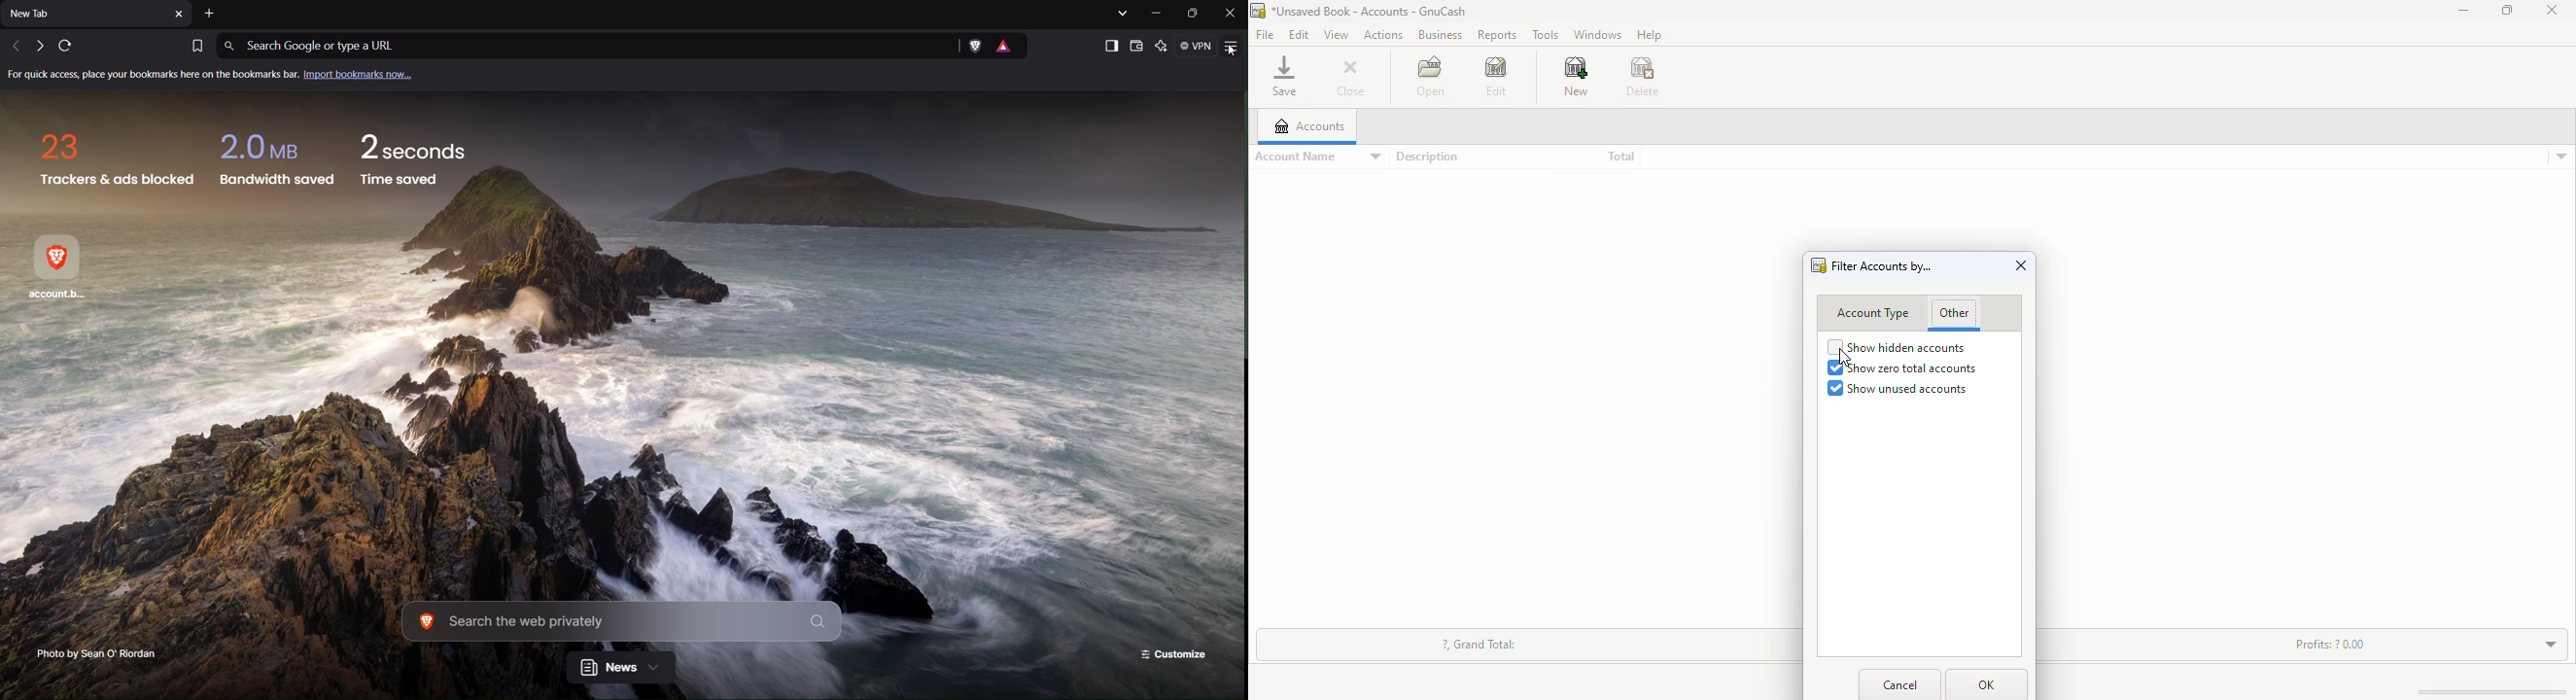 Image resolution: width=2576 pixels, height=700 pixels. What do you see at coordinates (2507, 10) in the screenshot?
I see `maximize` at bounding box center [2507, 10].